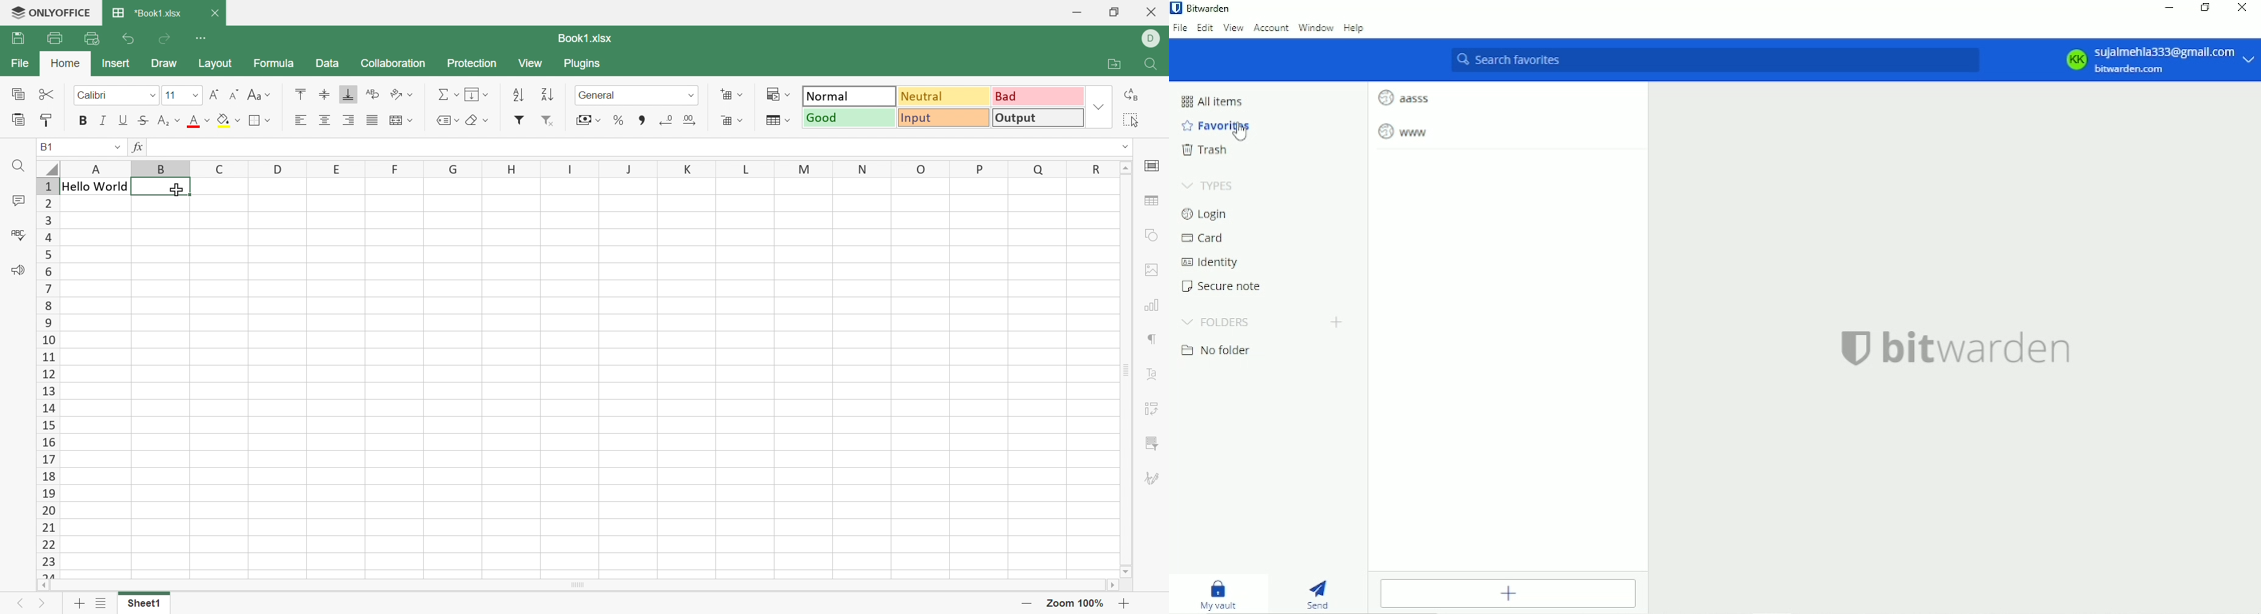 This screenshot has height=616, width=2268. Describe the element at coordinates (148, 13) in the screenshot. I see `*Book1.xlsx` at that location.